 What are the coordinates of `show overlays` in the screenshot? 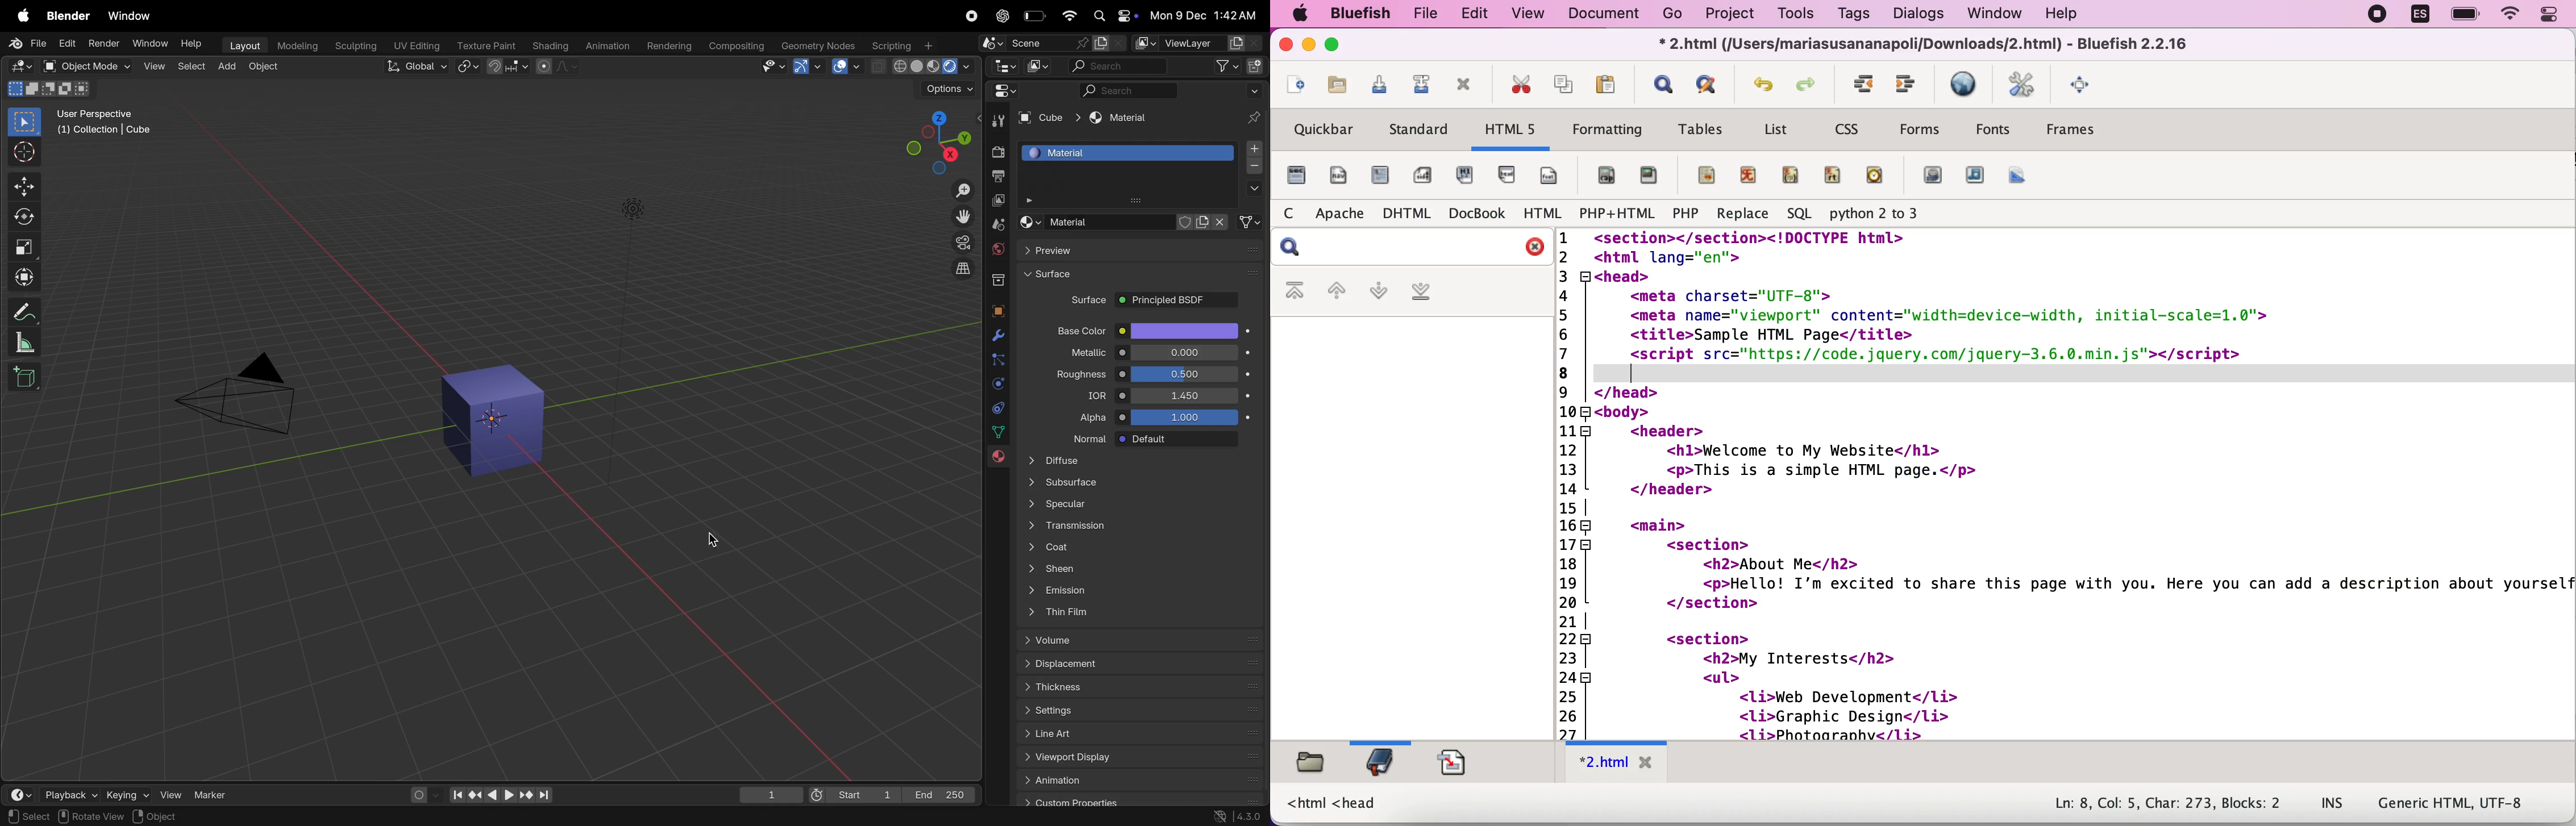 It's located at (848, 67).